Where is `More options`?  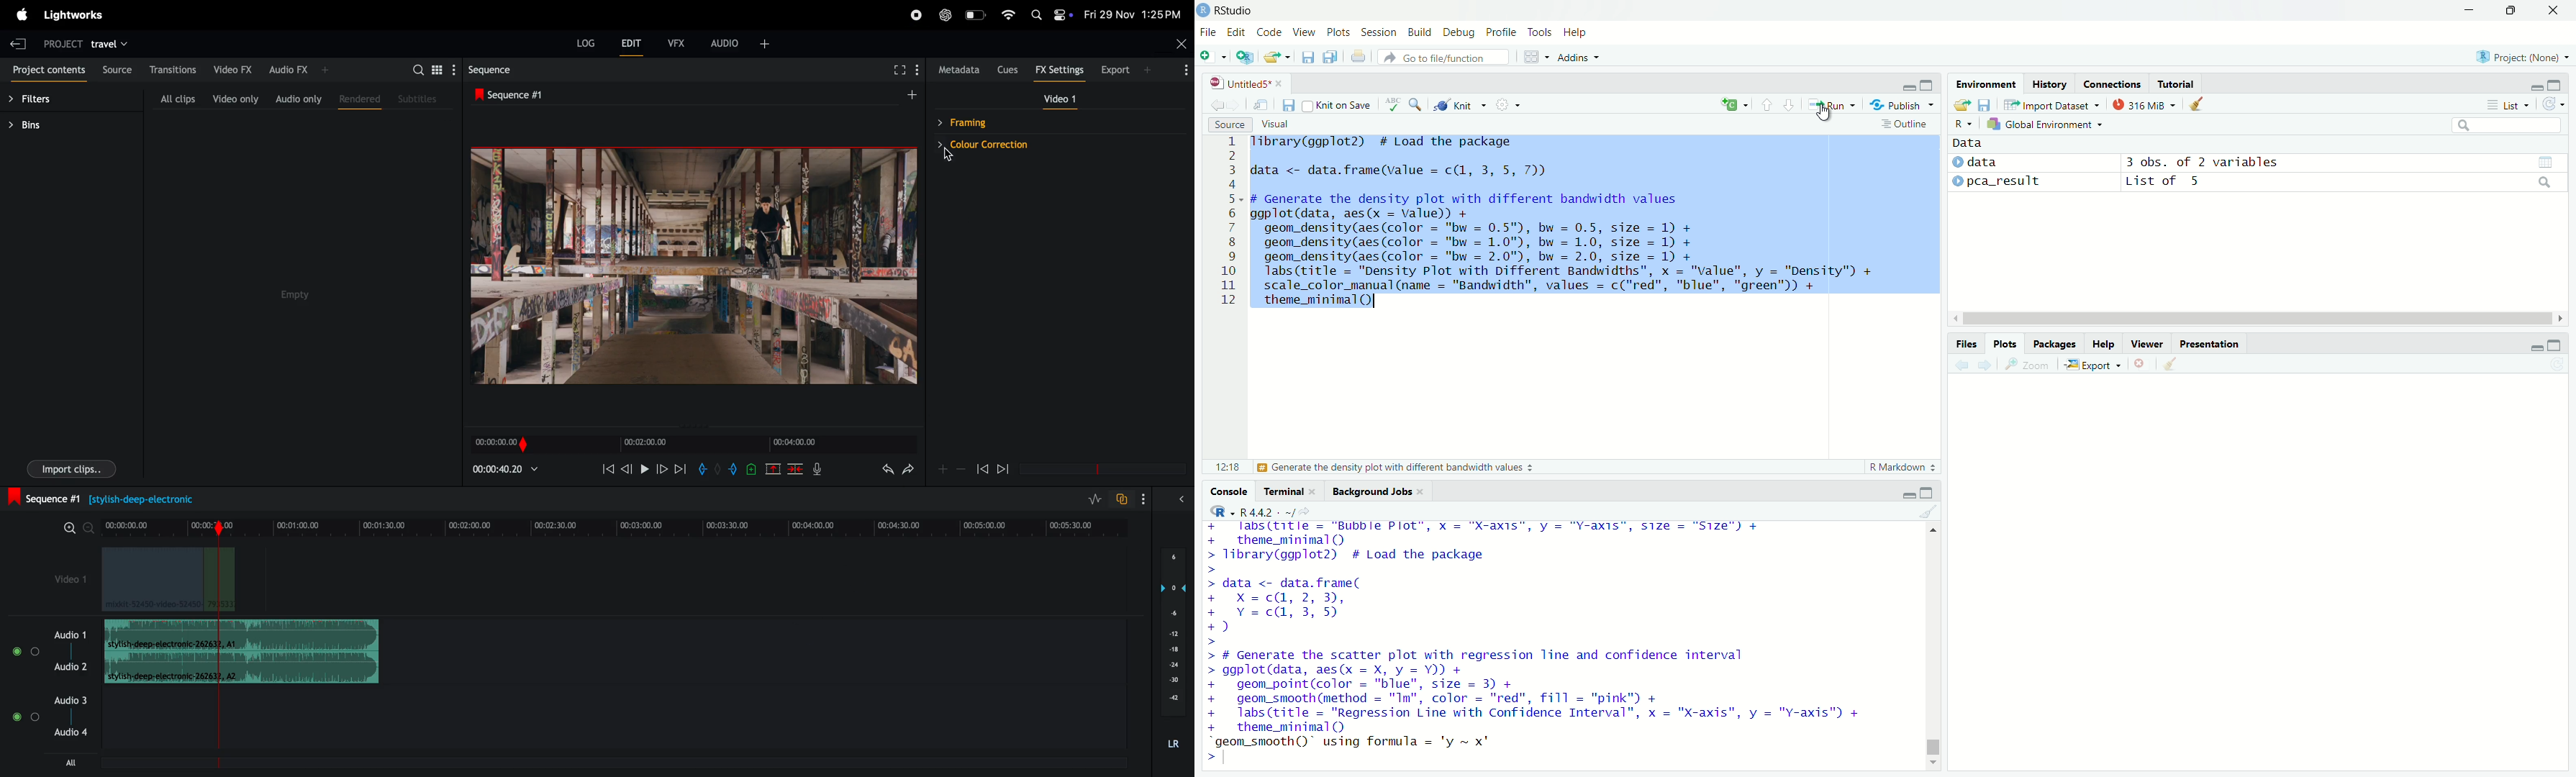
More options is located at coordinates (1507, 104).